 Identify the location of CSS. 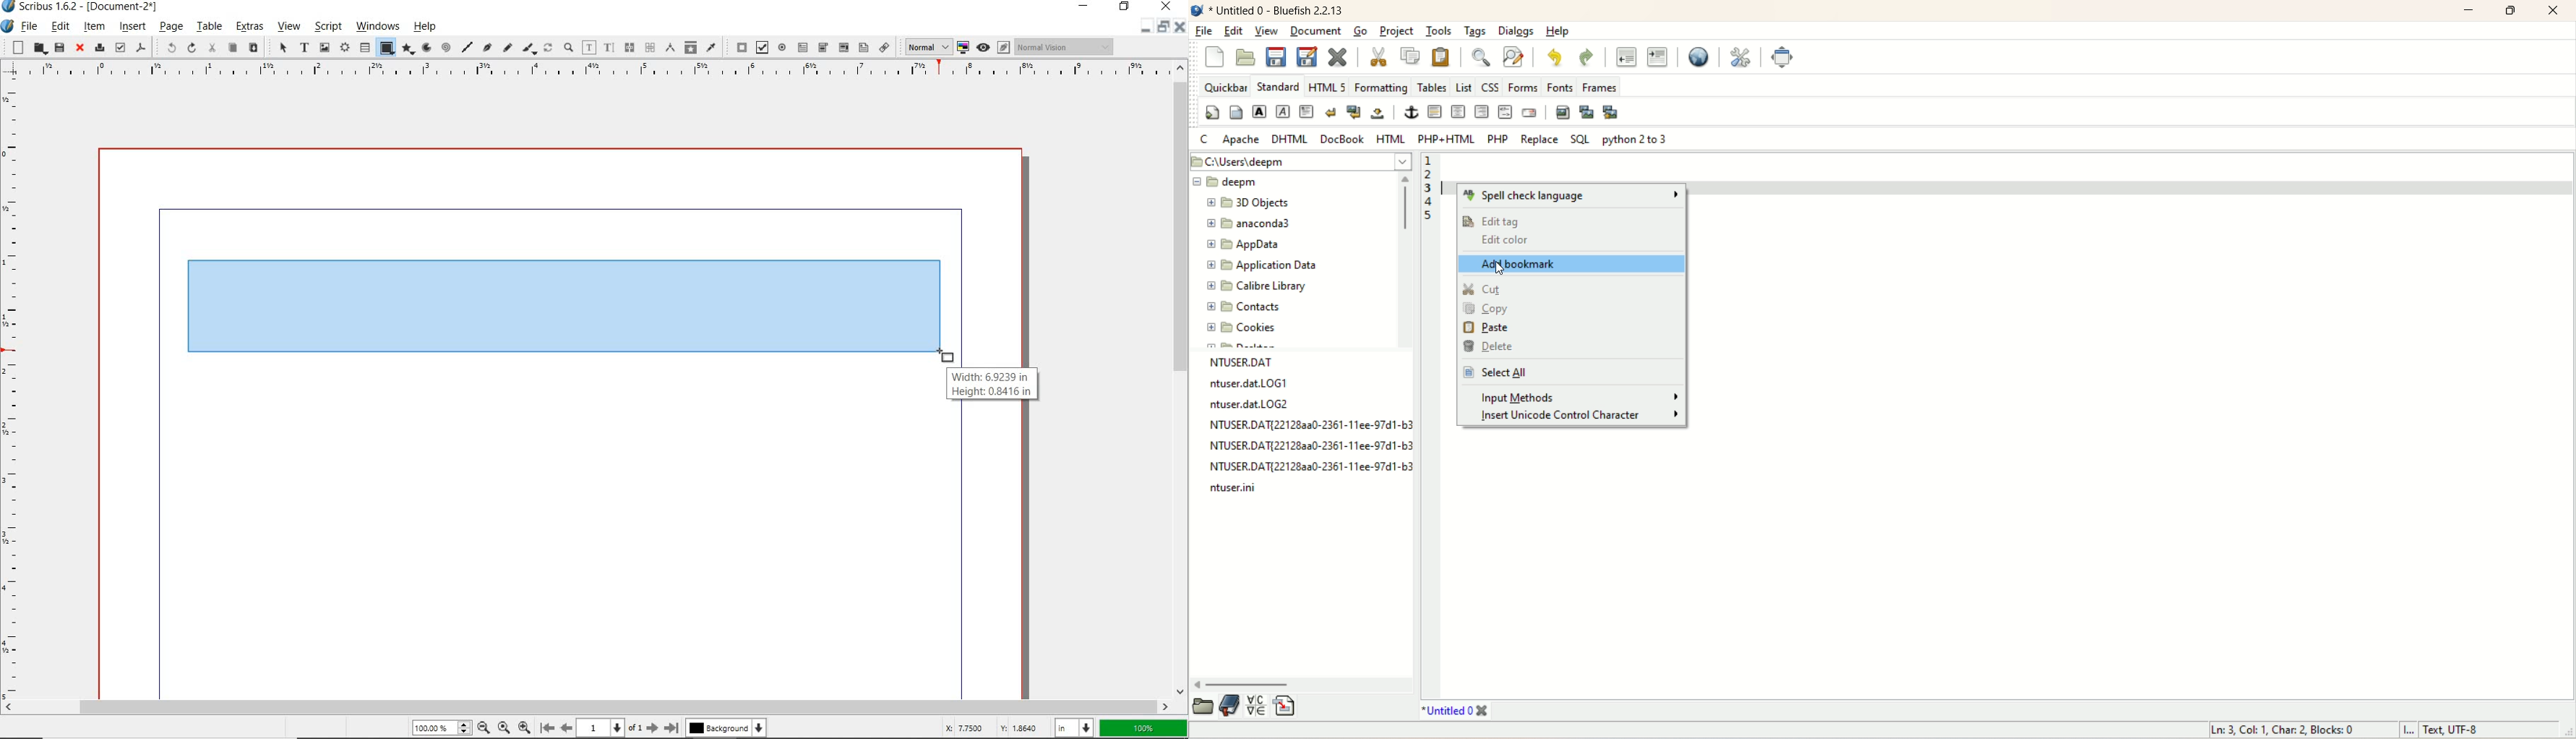
(1489, 86).